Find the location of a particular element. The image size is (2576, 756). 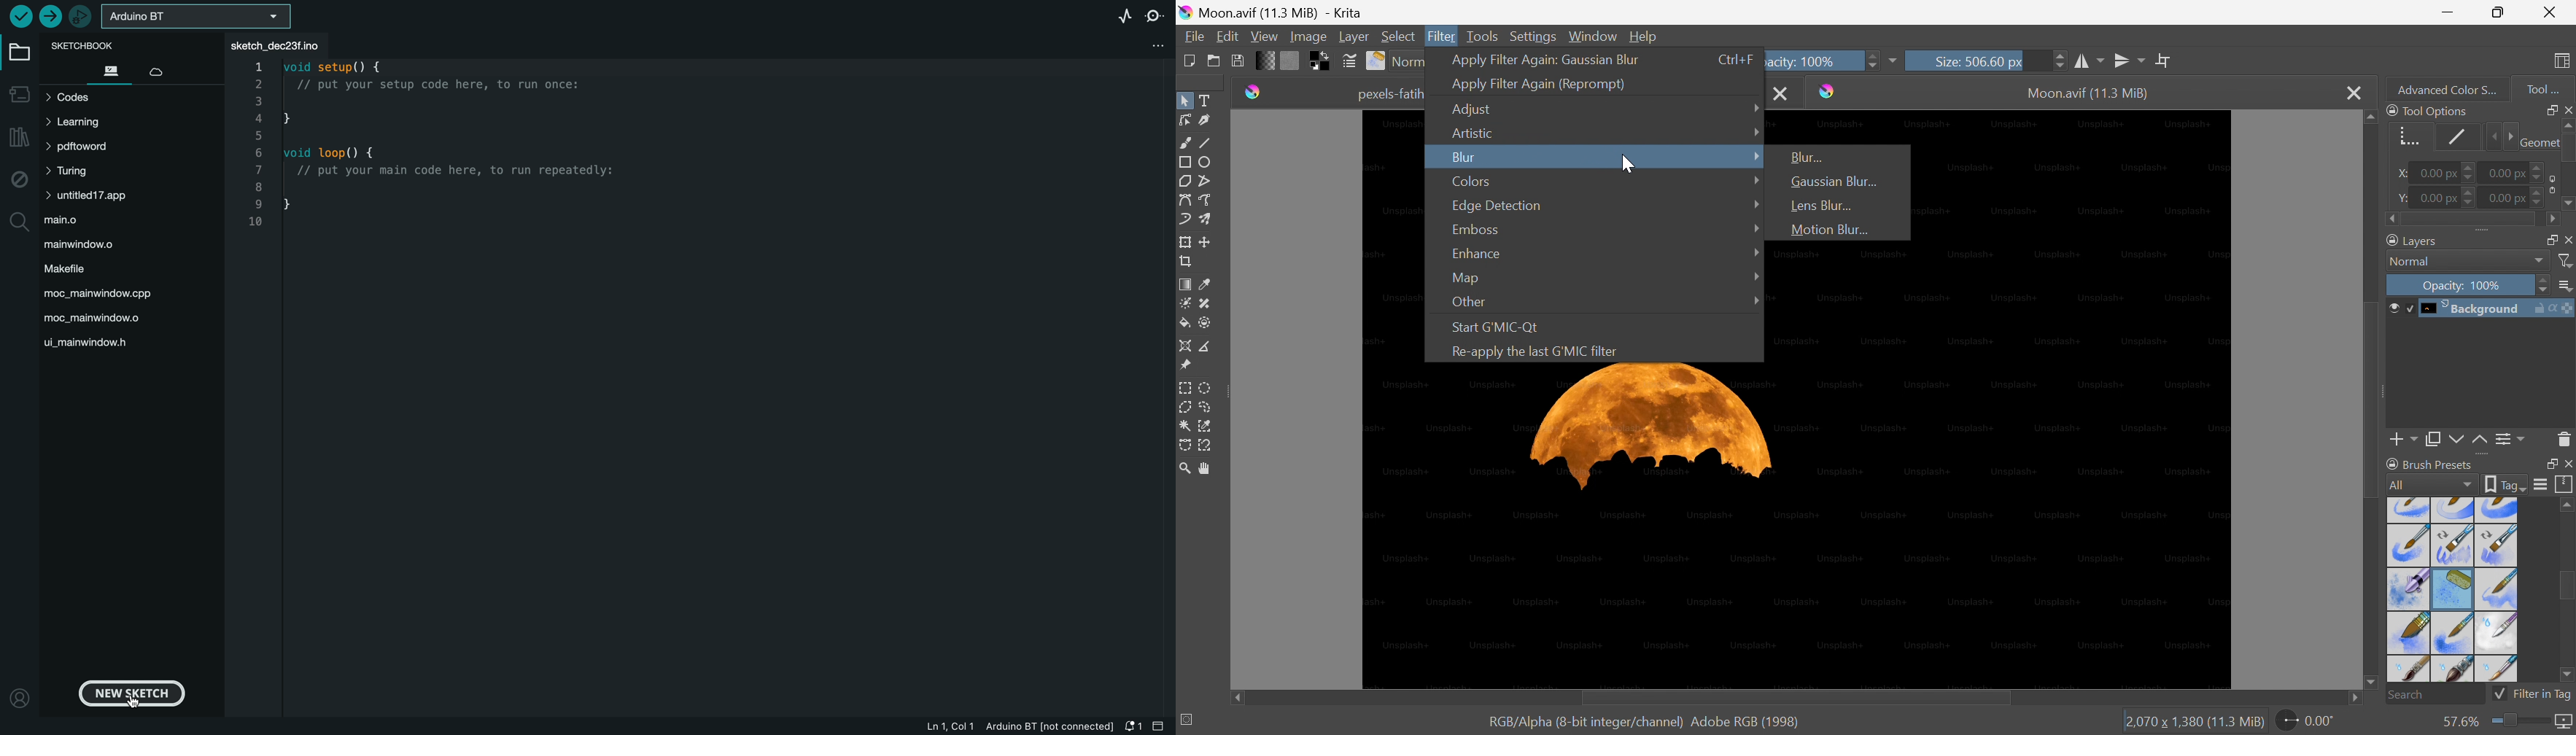

Scroll bar is located at coordinates (2471, 220).